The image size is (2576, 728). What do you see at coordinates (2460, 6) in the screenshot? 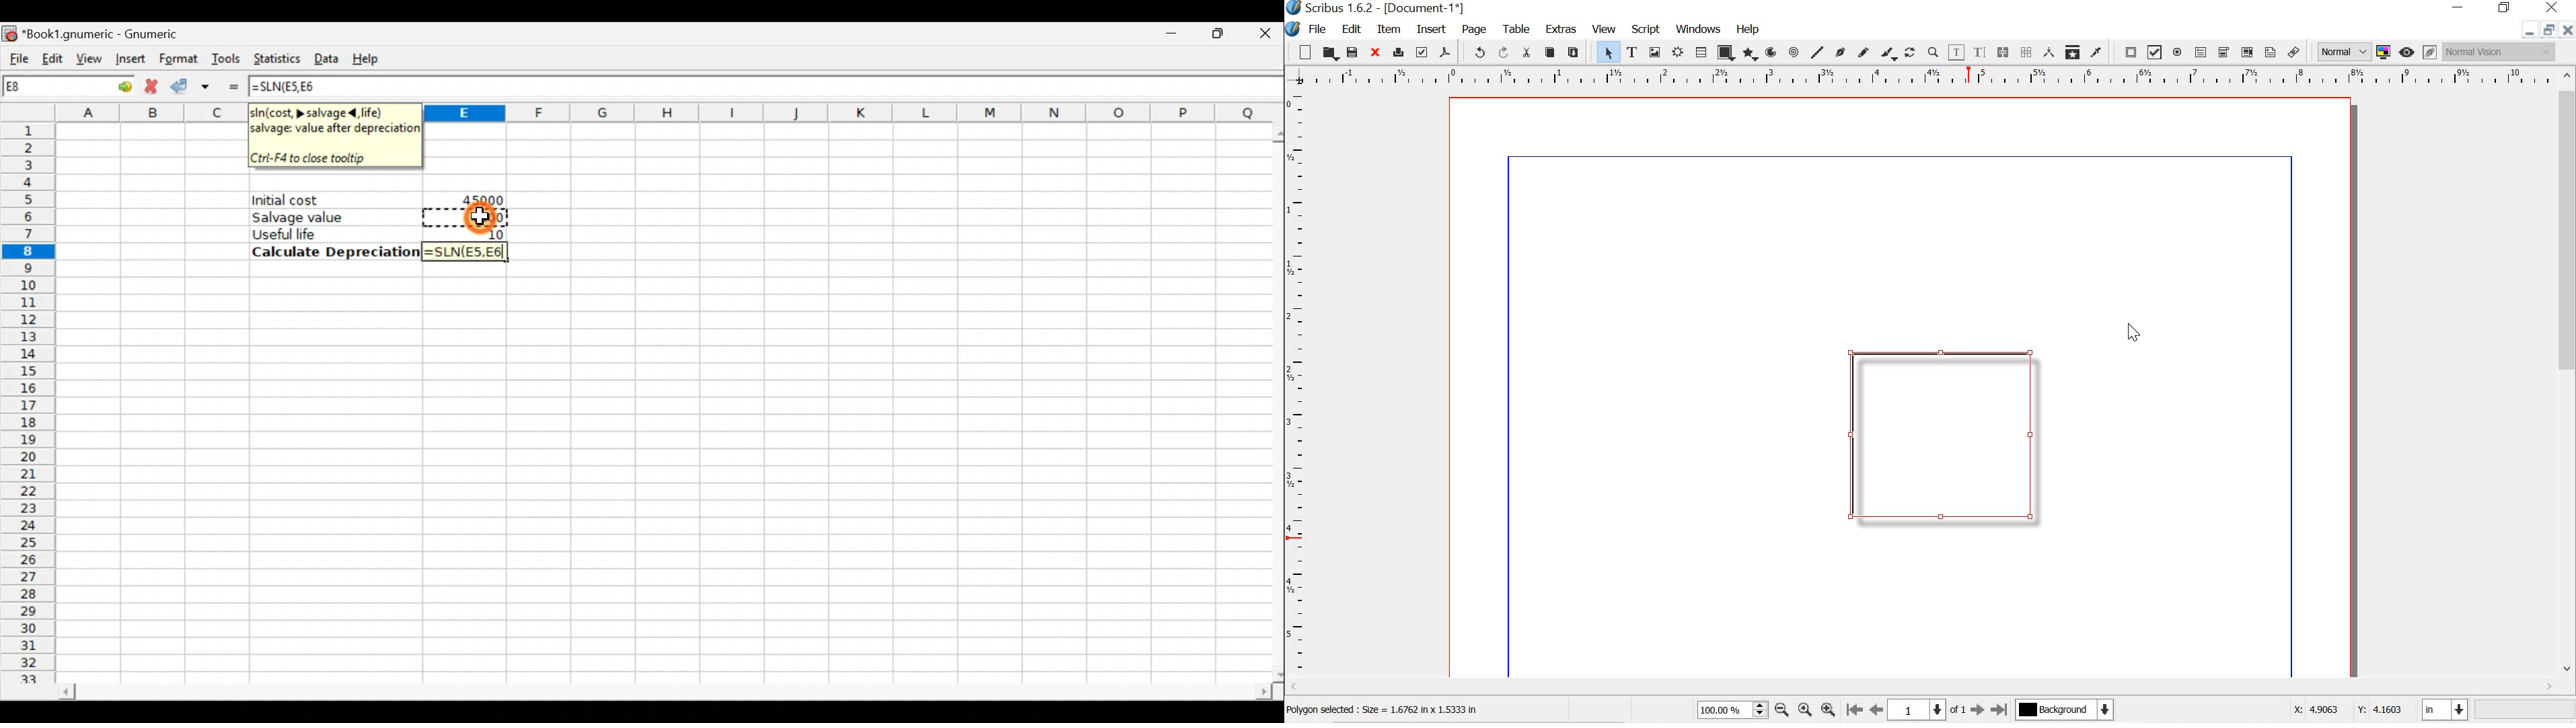
I see `MINIMIZE` at bounding box center [2460, 6].